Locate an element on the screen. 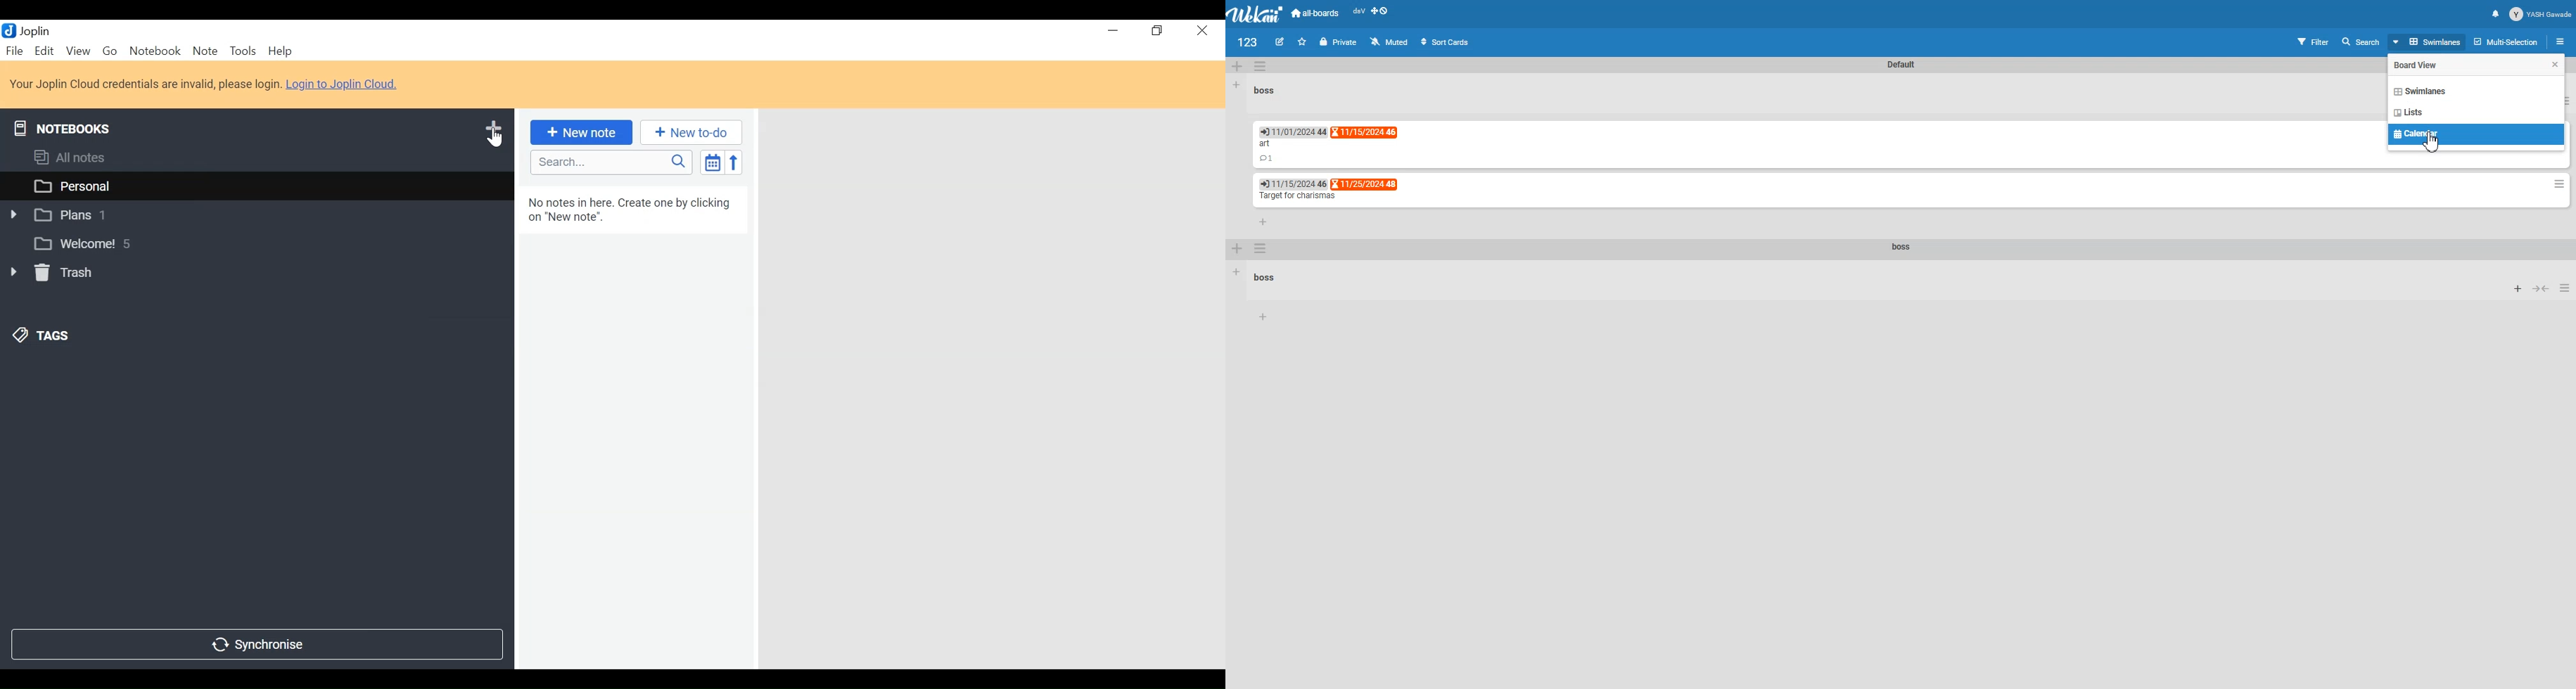 The image size is (2576, 700). Synchronize is located at coordinates (255, 644).